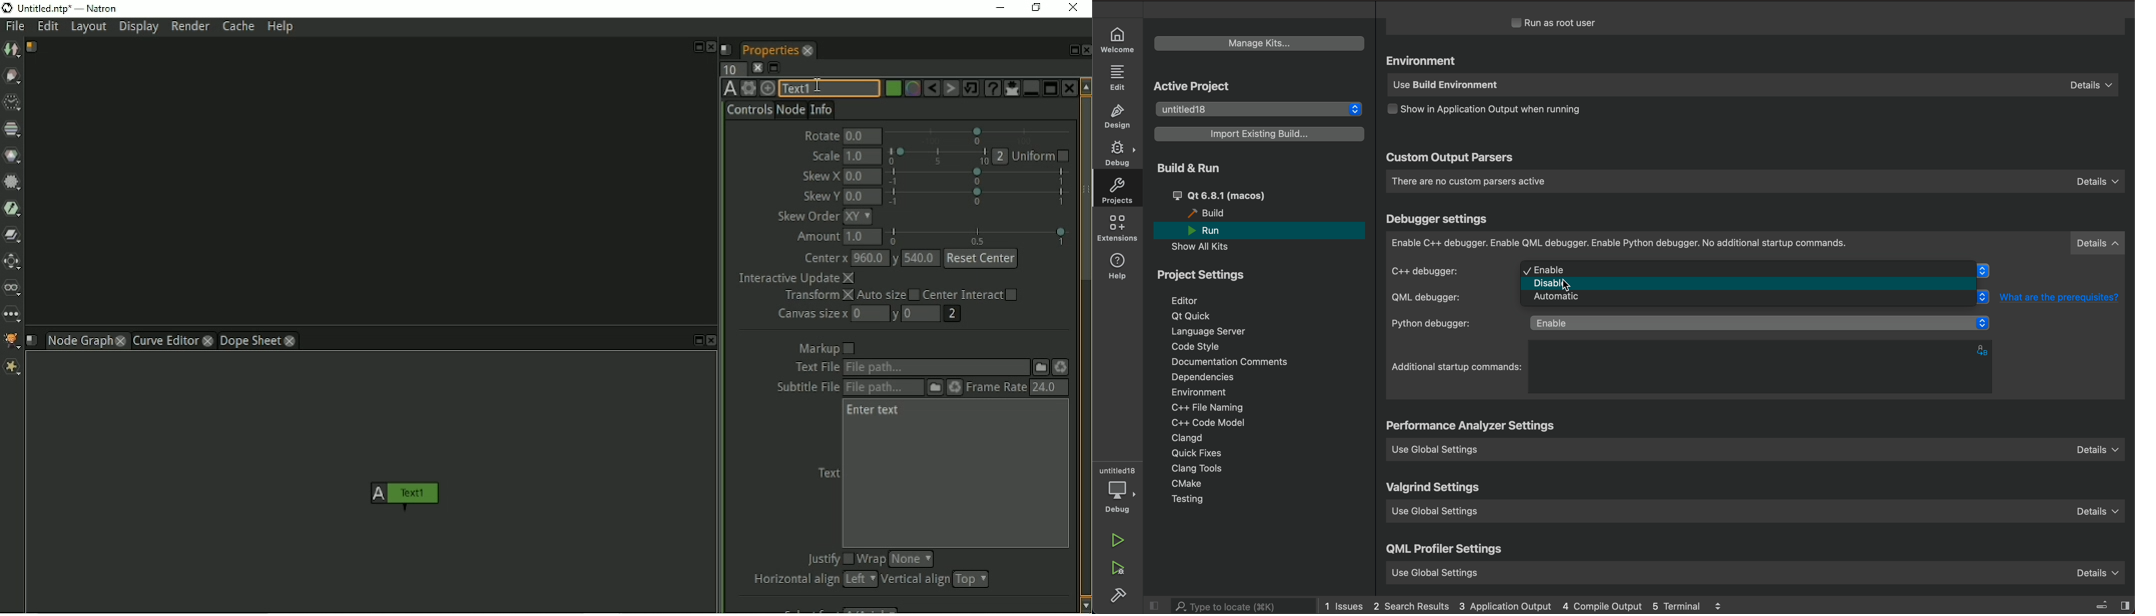  What do you see at coordinates (862, 197) in the screenshot?
I see `0.0` at bounding box center [862, 197].